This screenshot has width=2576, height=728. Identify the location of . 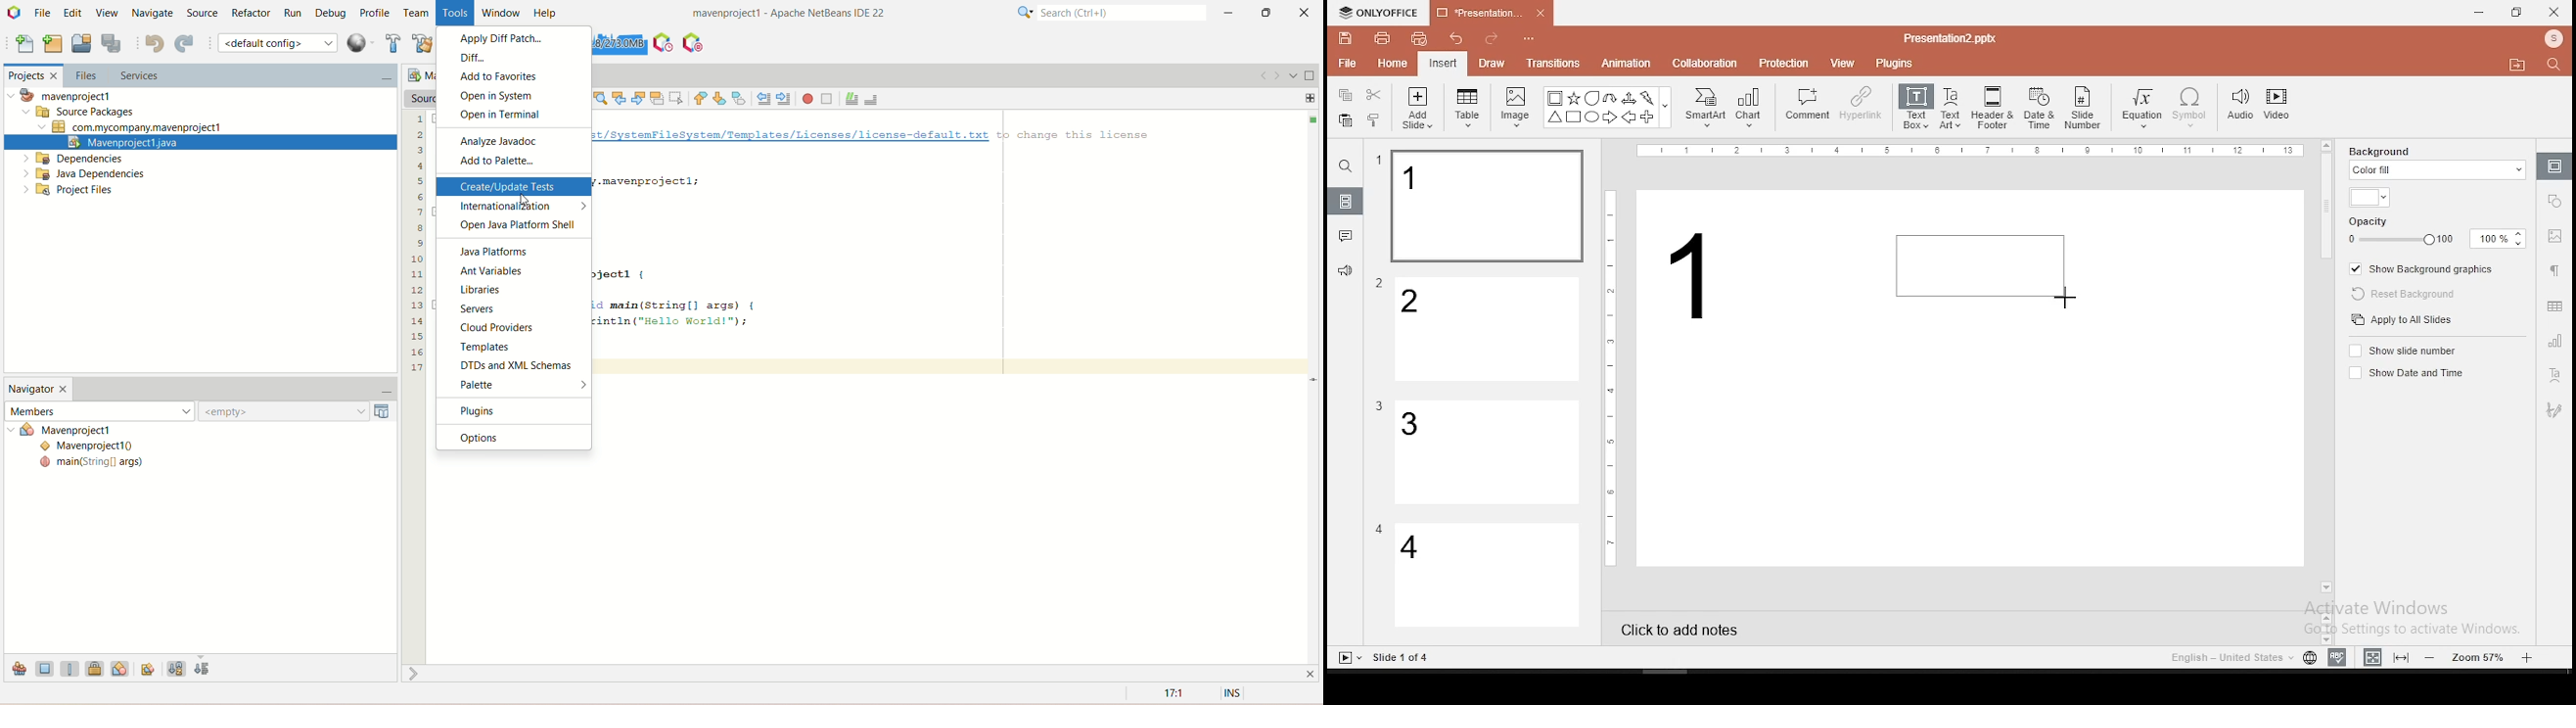
(1403, 658).